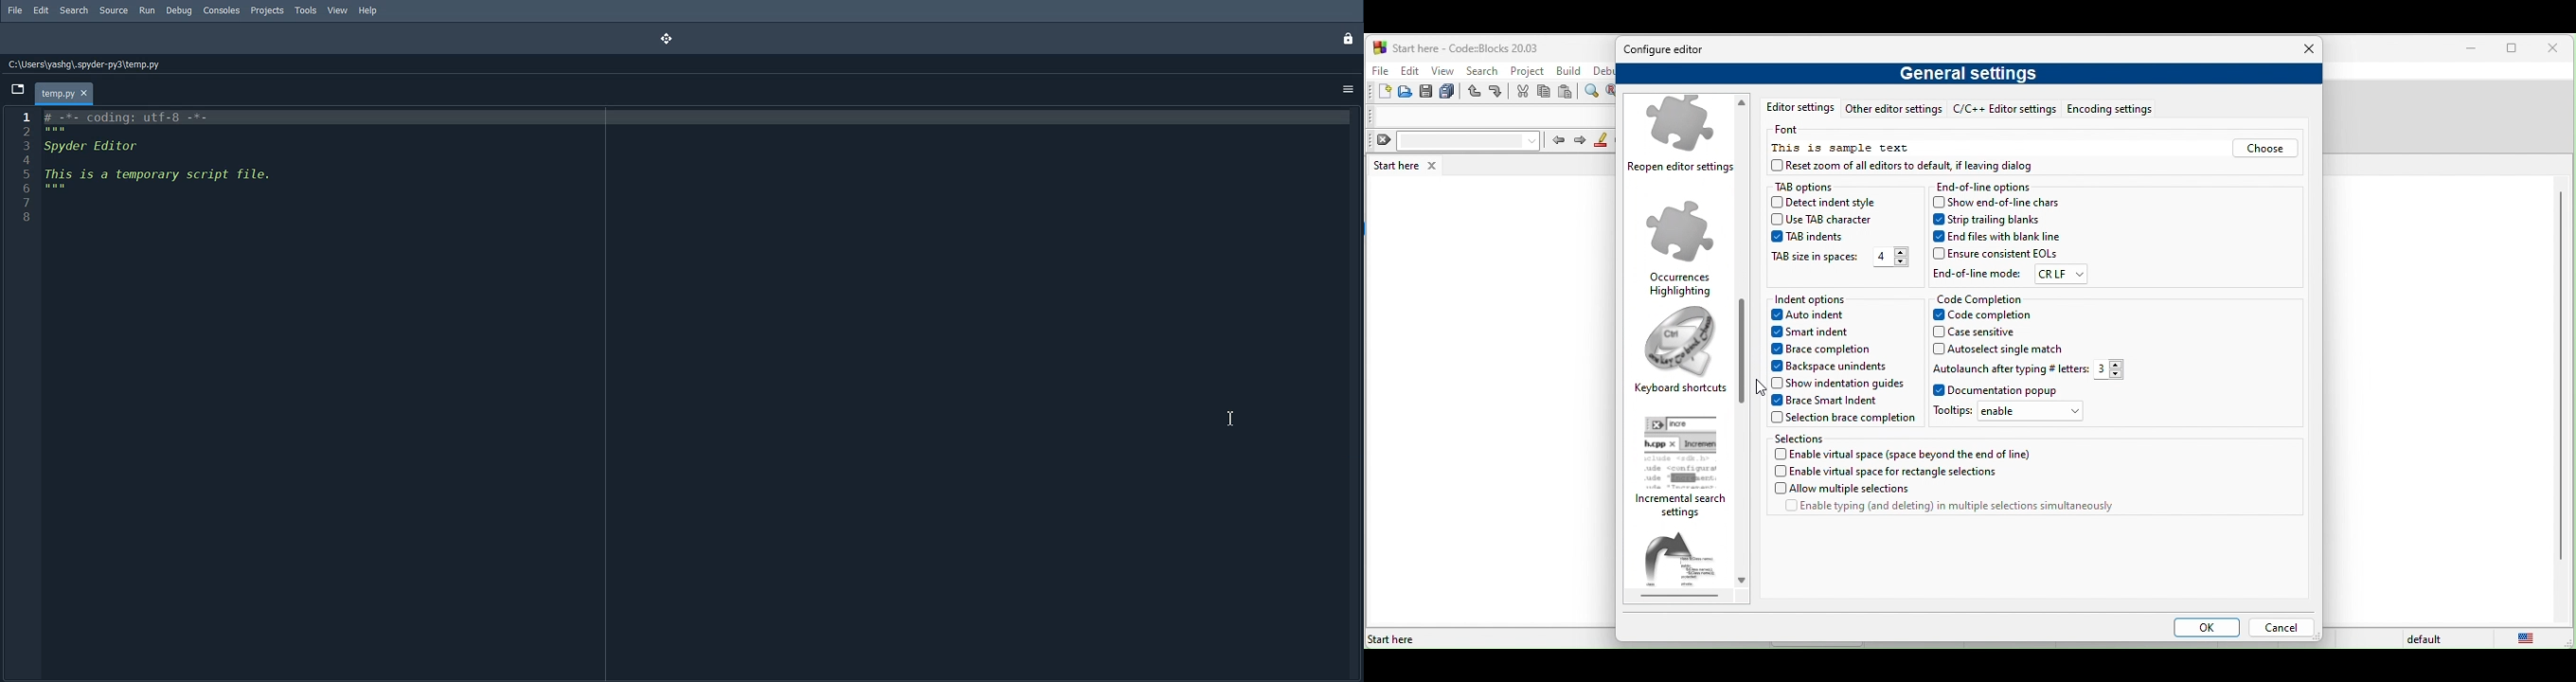 The image size is (2576, 700). What do you see at coordinates (18, 87) in the screenshot?
I see `Browse Tab` at bounding box center [18, 87].